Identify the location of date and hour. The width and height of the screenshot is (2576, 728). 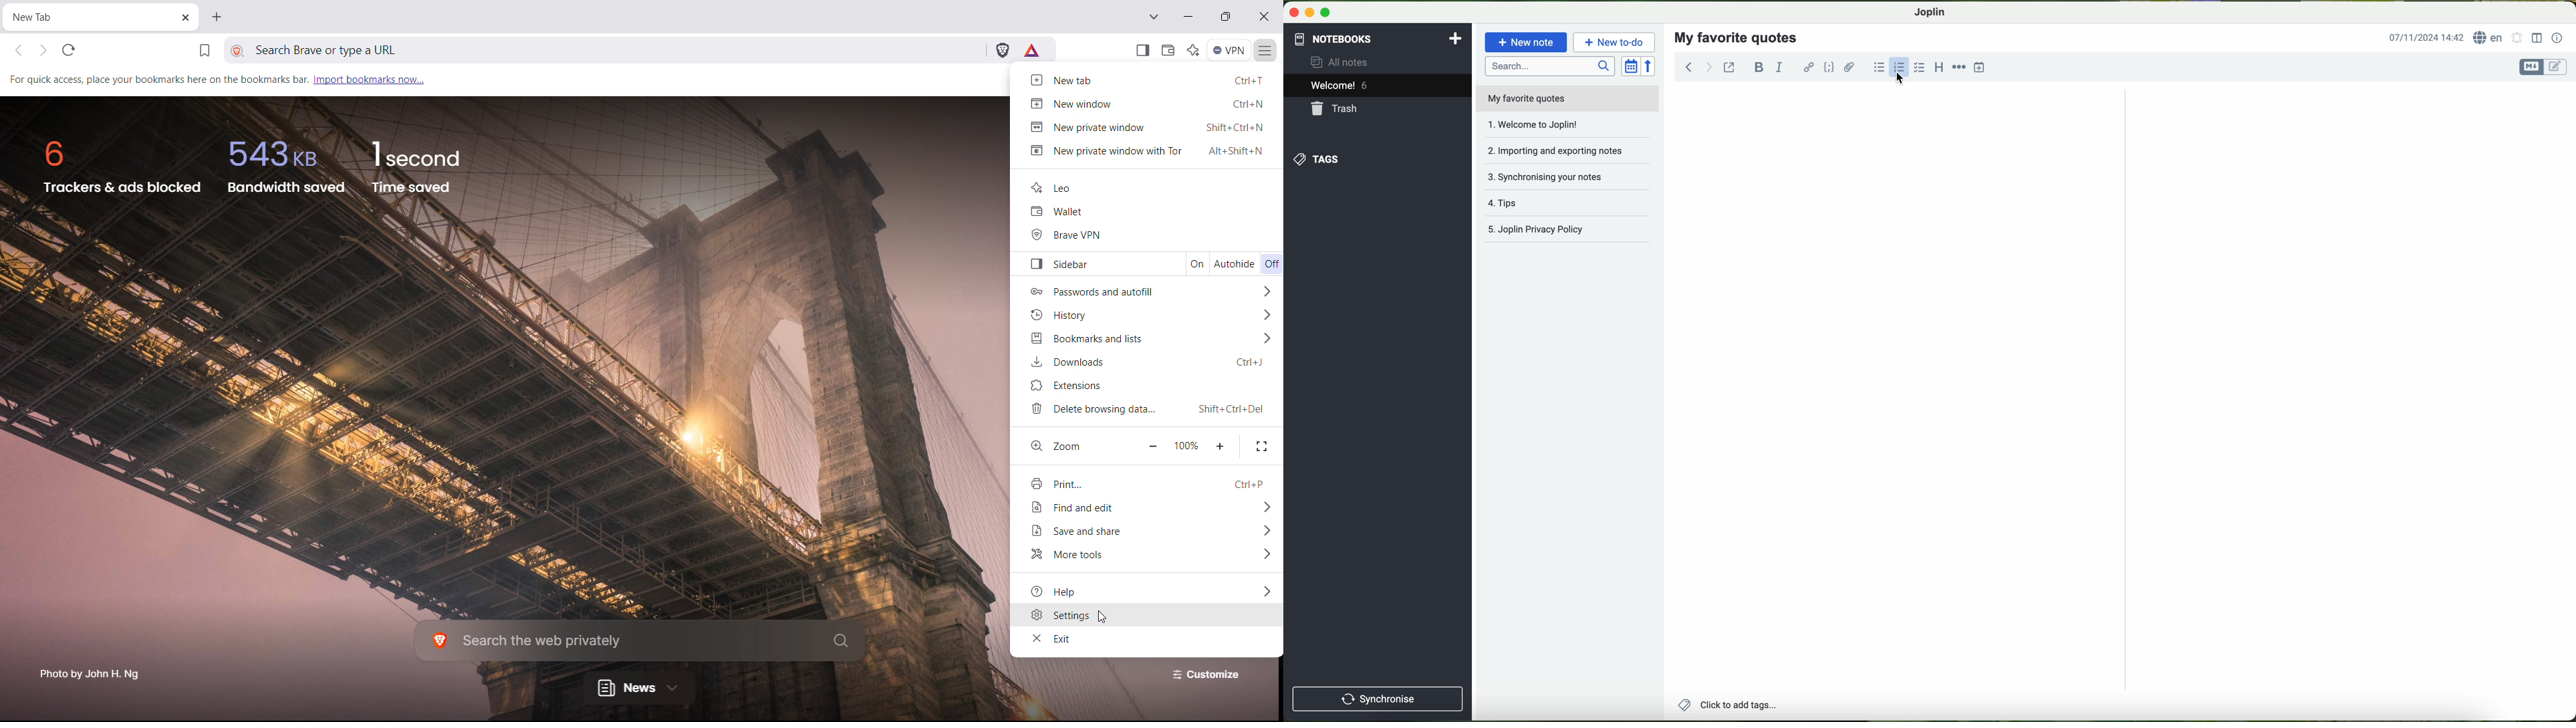
(2425, 37).